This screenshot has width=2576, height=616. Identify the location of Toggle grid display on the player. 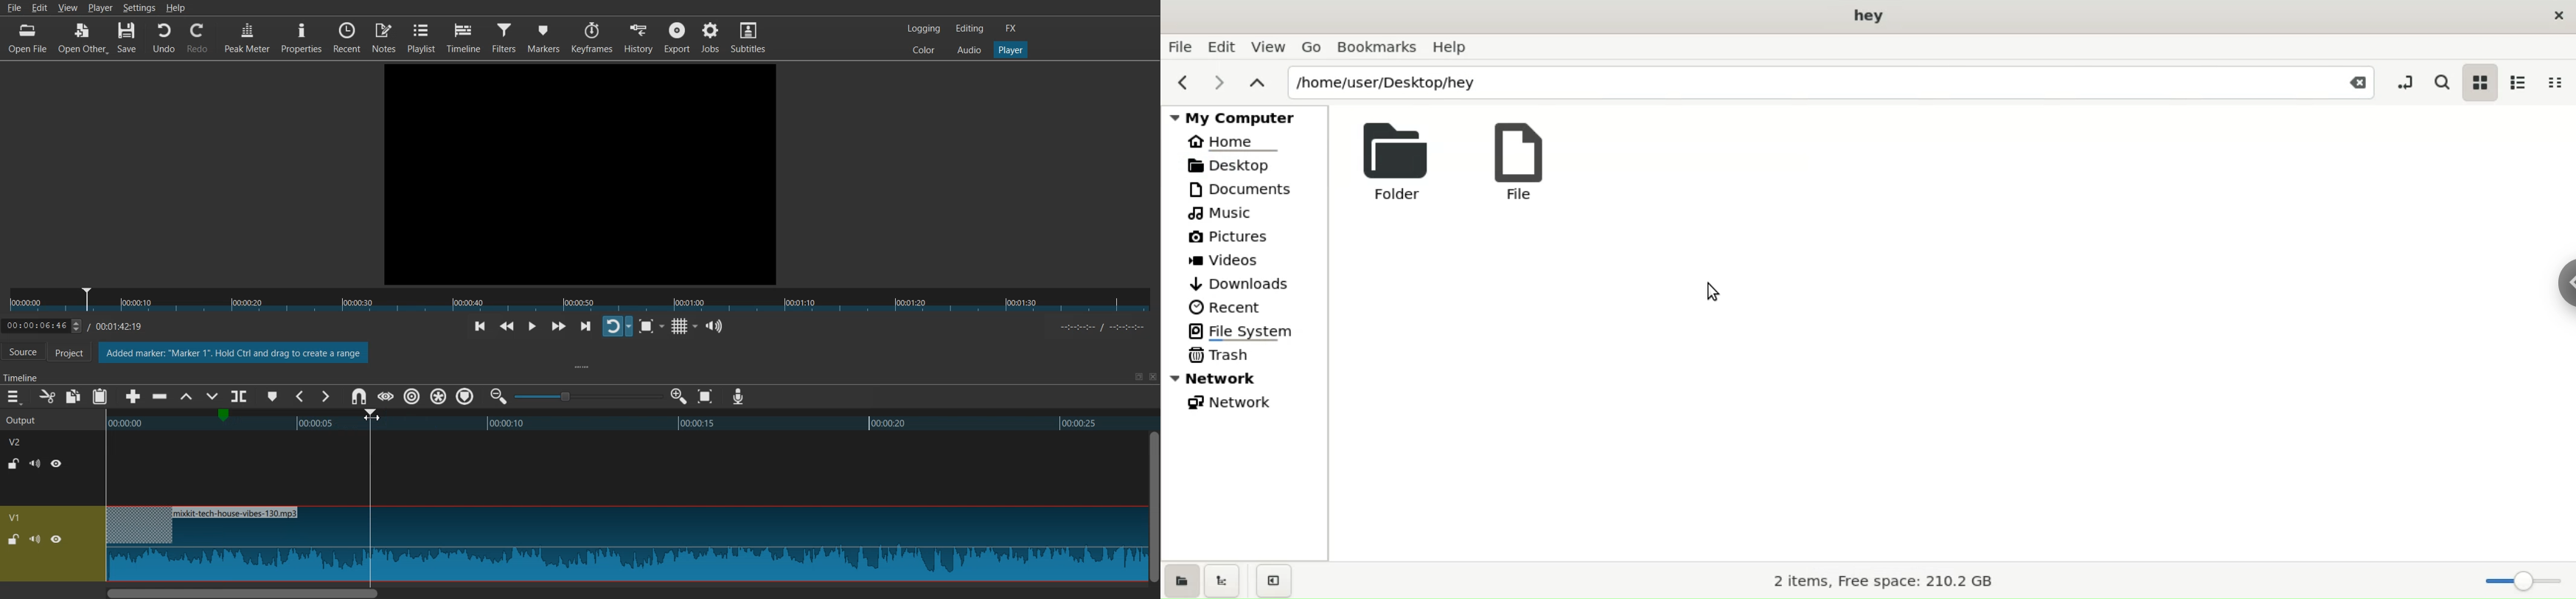
(682, 327).